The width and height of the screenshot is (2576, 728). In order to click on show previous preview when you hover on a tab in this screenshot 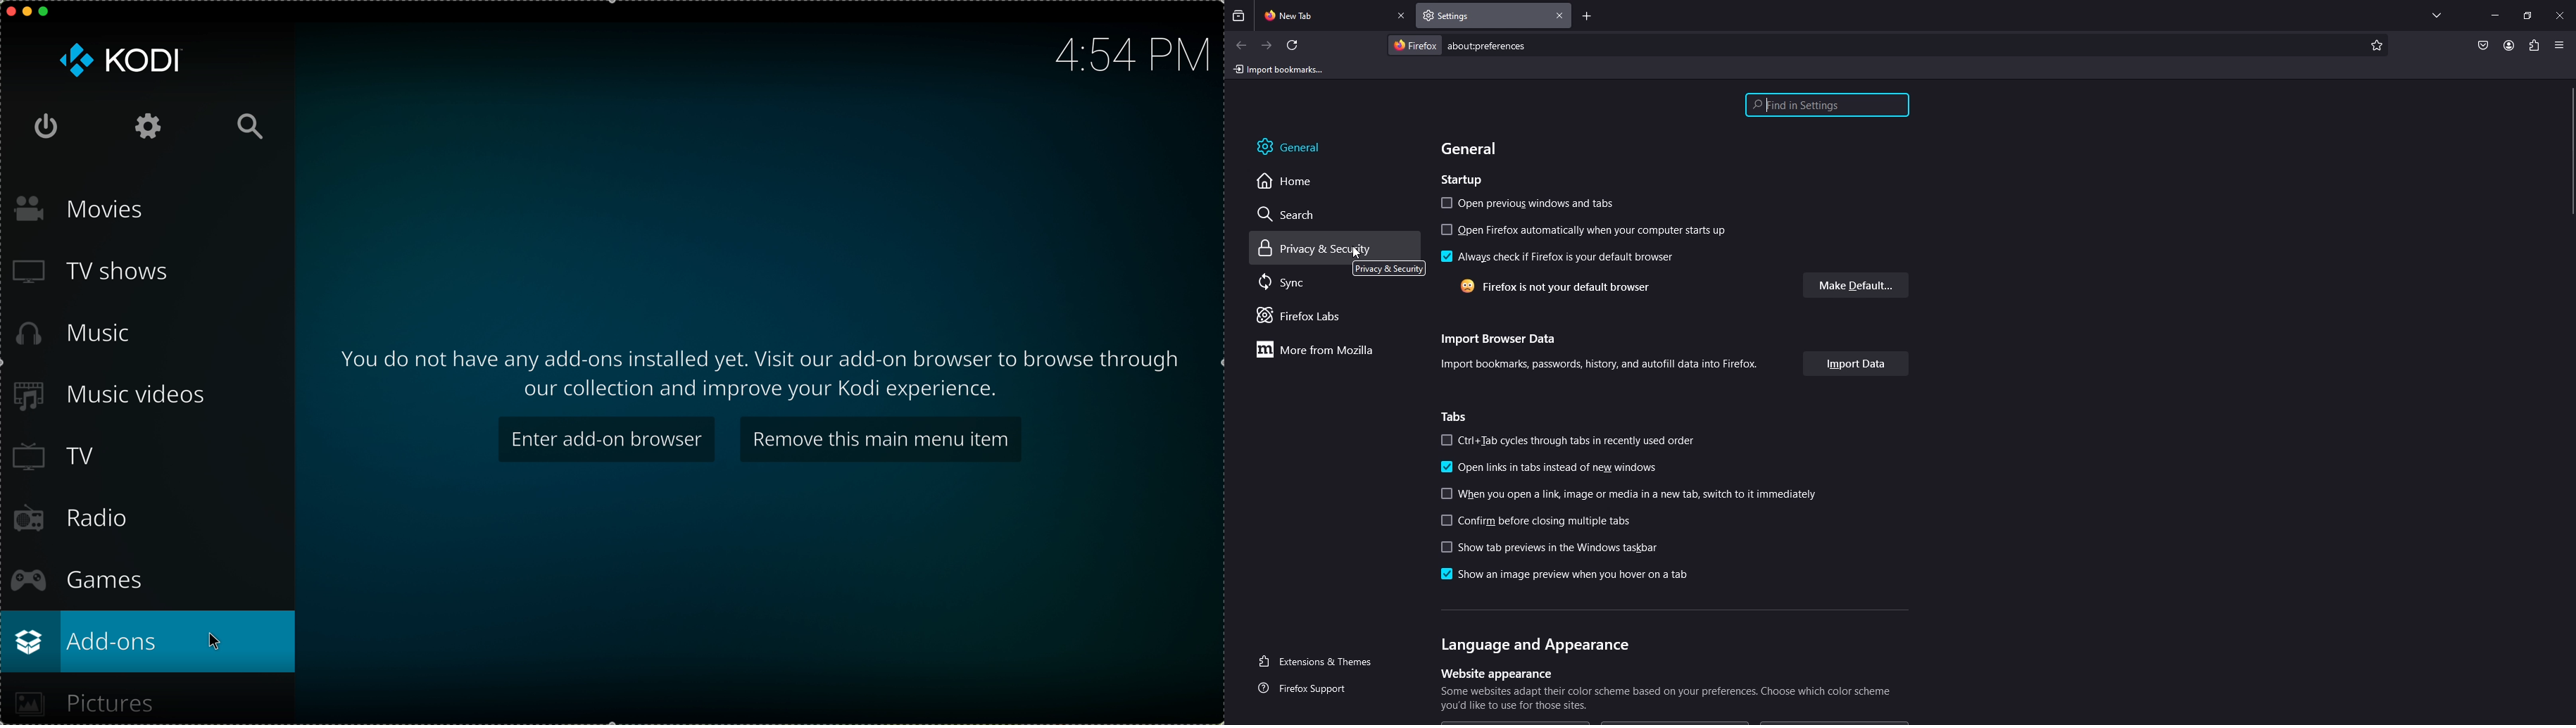, I will do `click(1545, 548)`.